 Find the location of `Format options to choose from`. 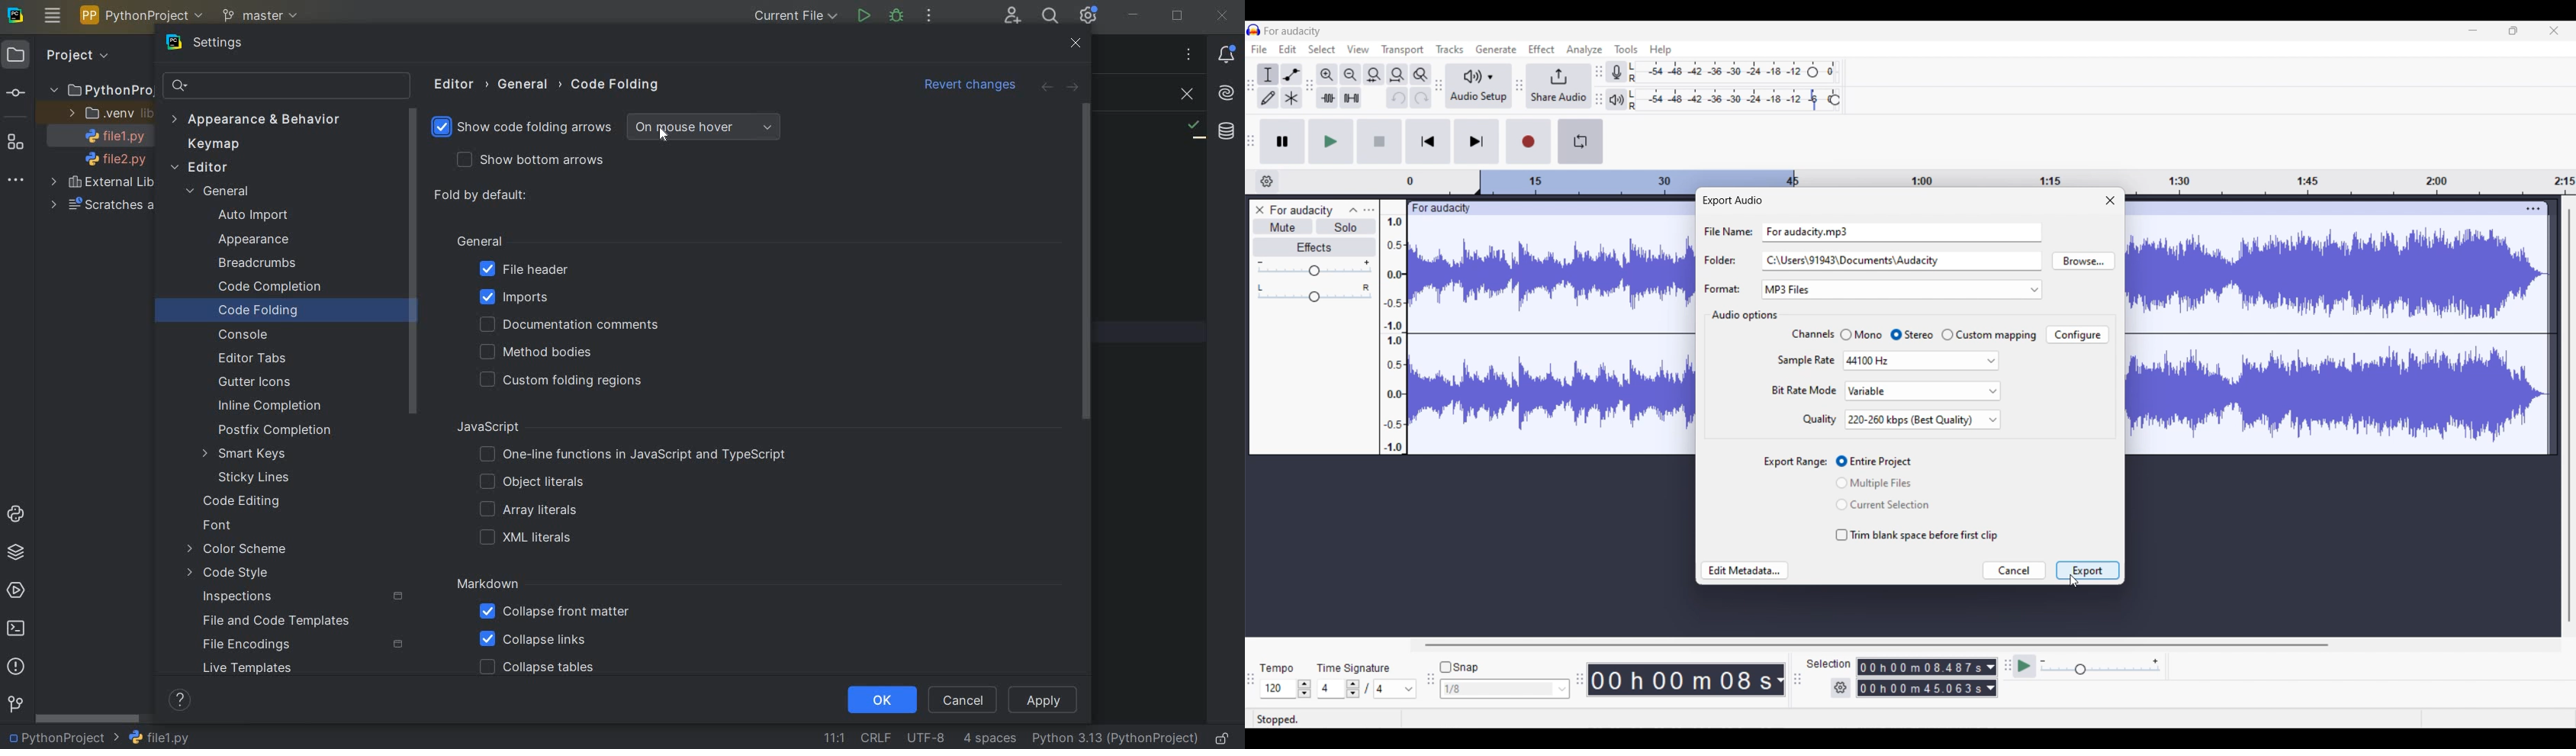

Format options to choose from is located at coordinates (1929, 290).